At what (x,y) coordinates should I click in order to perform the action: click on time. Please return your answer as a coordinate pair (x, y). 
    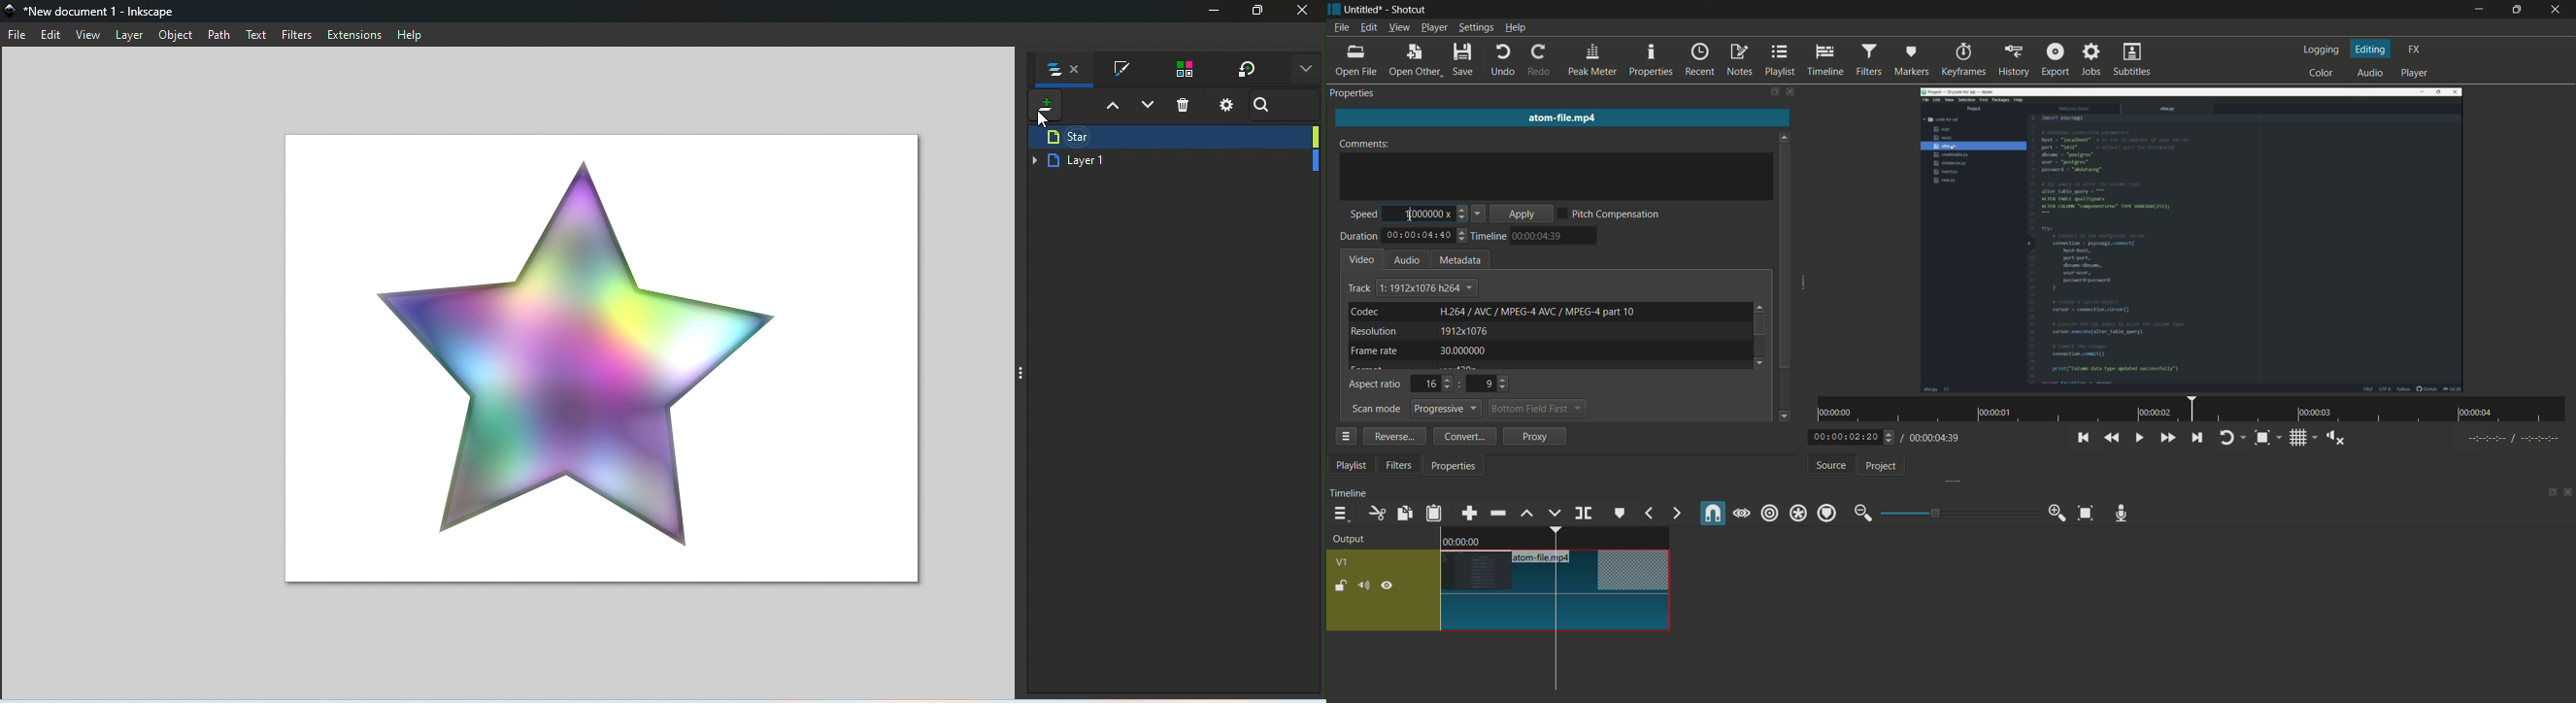
    Looking at the image, I should click on (1539, 236).